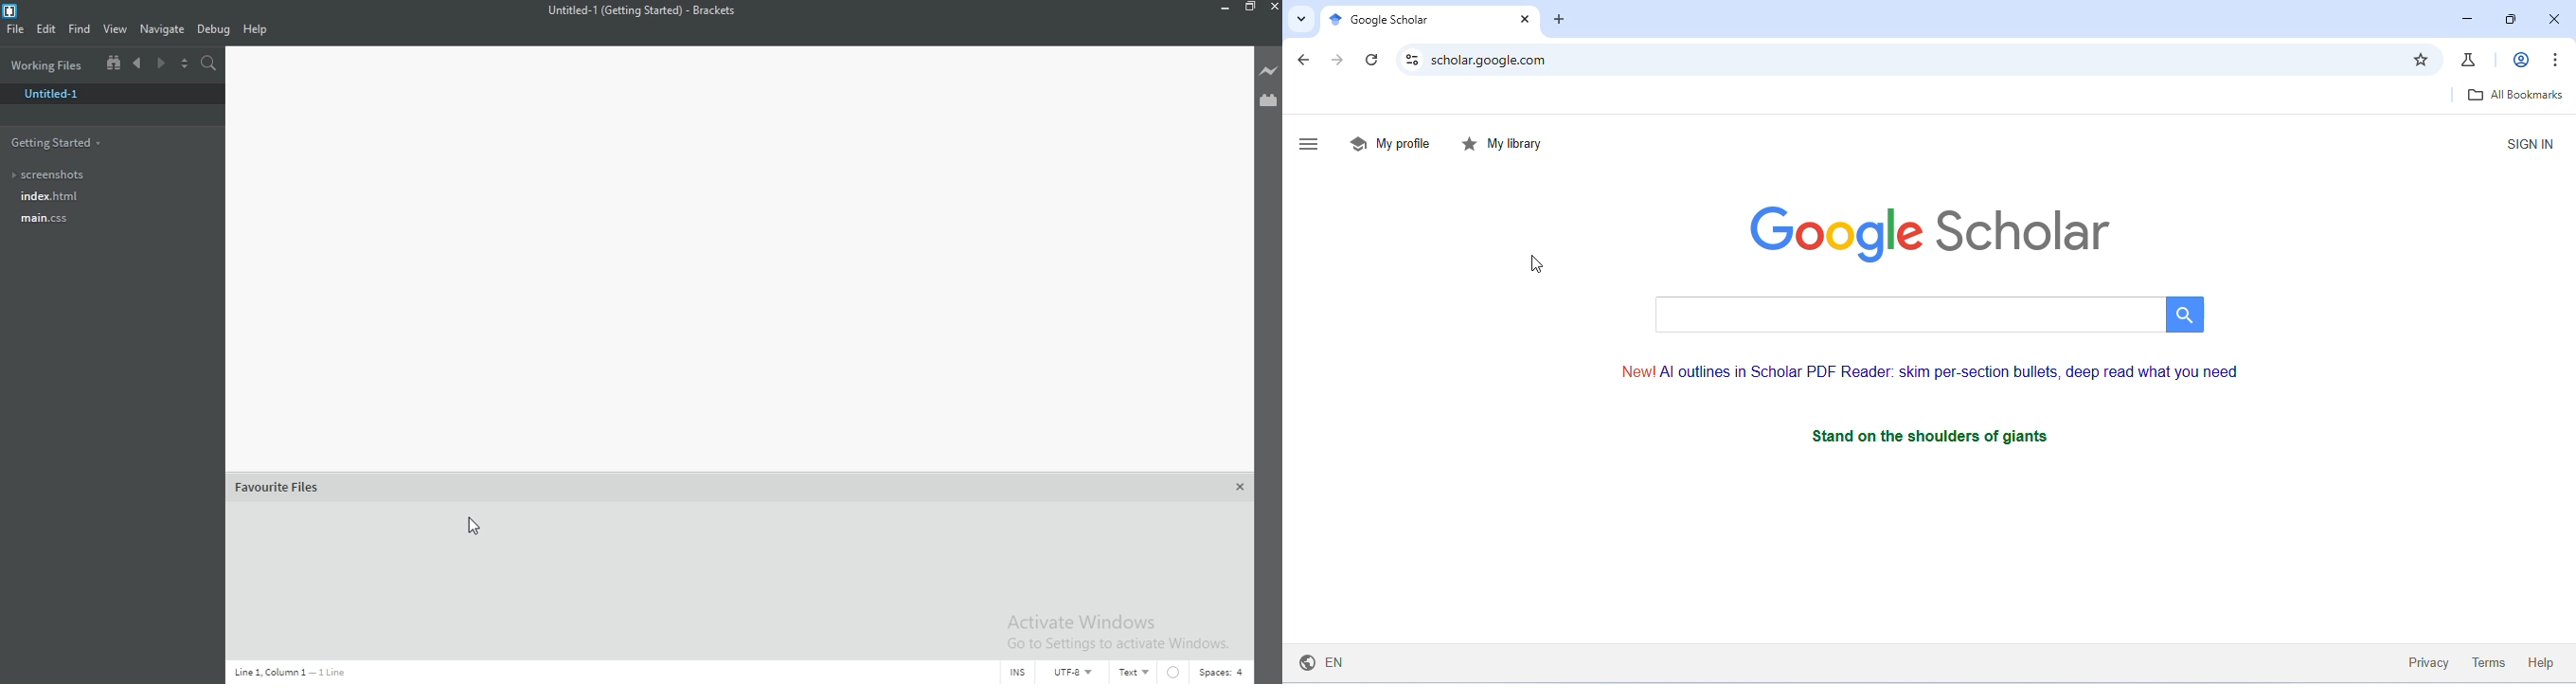 The width and height of the screenshot is (2576, 700). I want to click on go forward, so click(1342, 62).